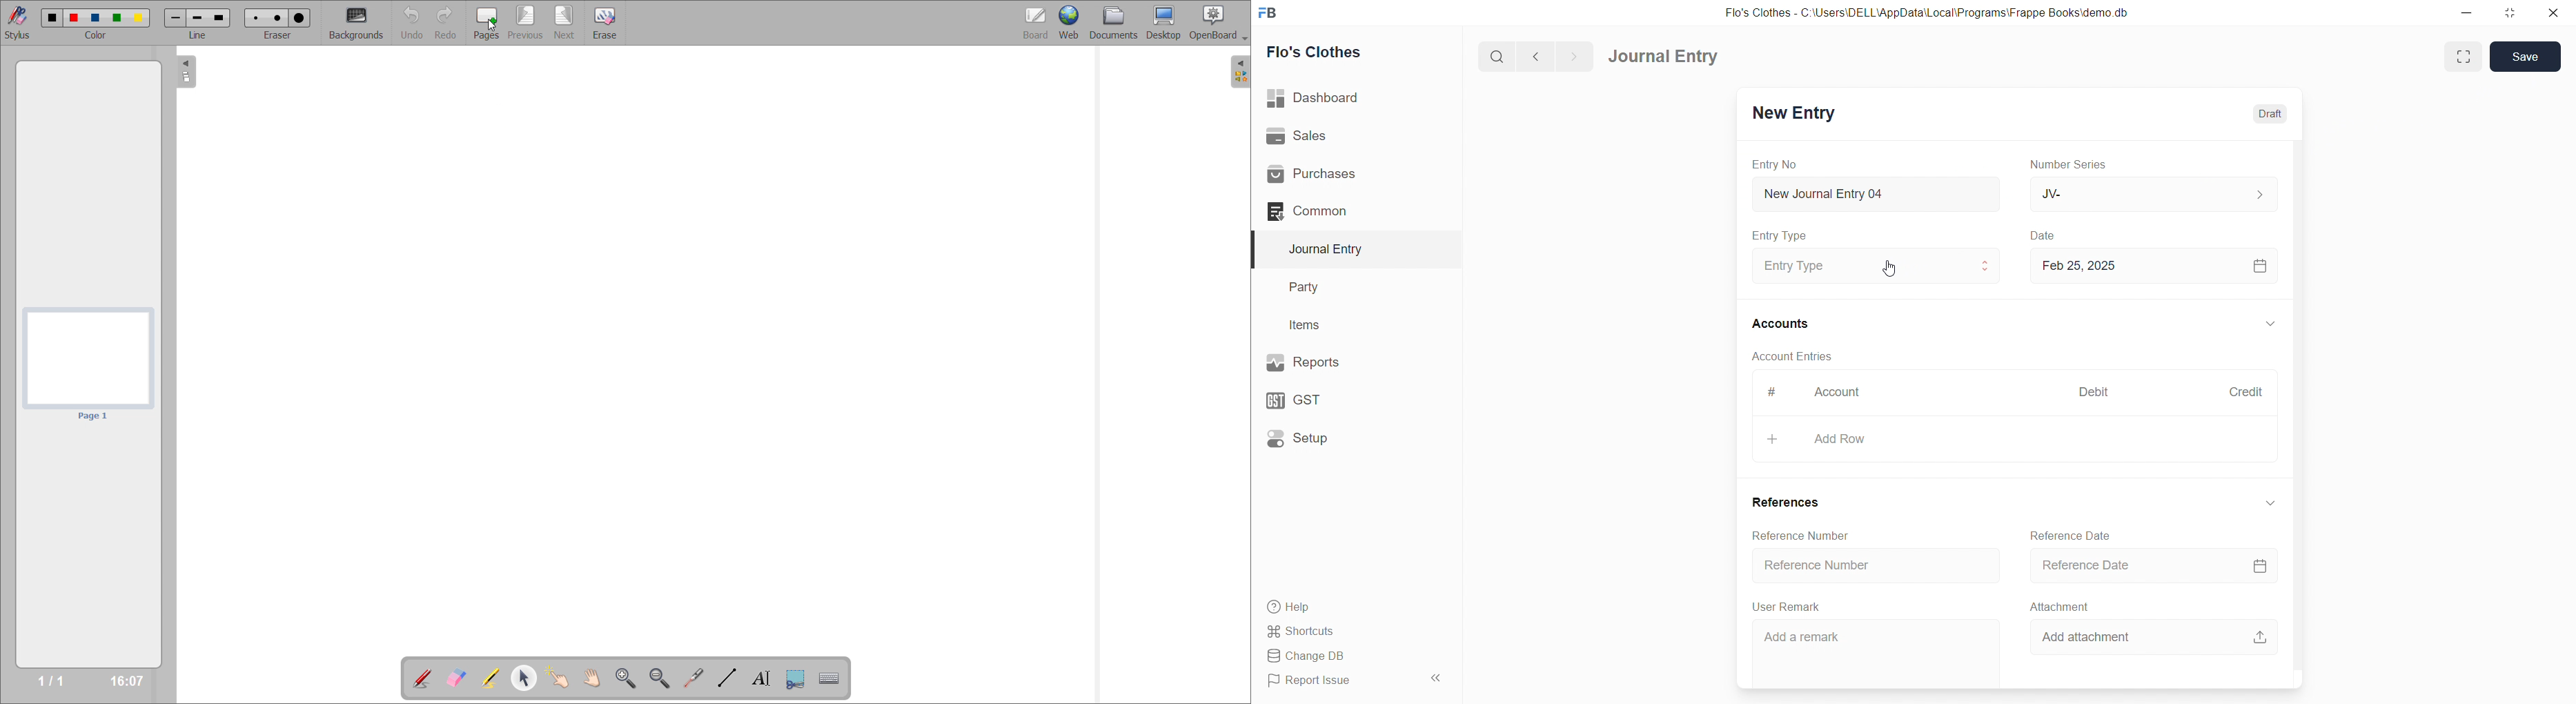  Describe the element at coordinates (1780, 235) in the screenshot. I see `Entry Type` at that location.